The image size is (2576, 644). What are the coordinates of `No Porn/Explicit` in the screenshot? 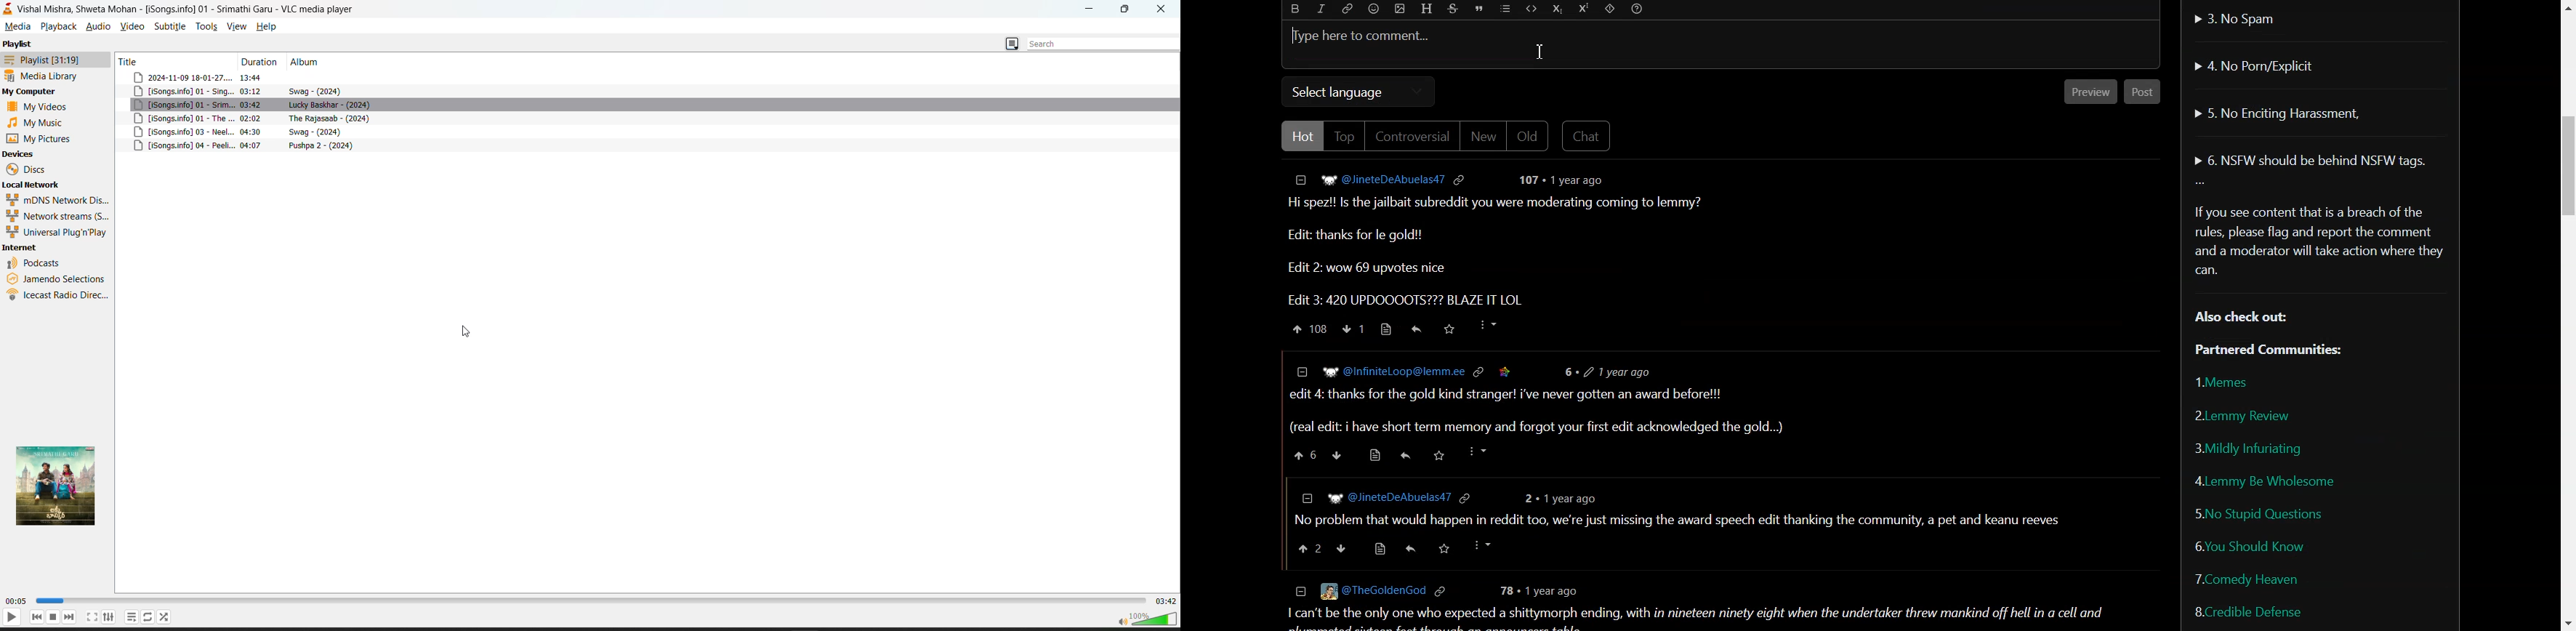 It's located at (2259, 65).